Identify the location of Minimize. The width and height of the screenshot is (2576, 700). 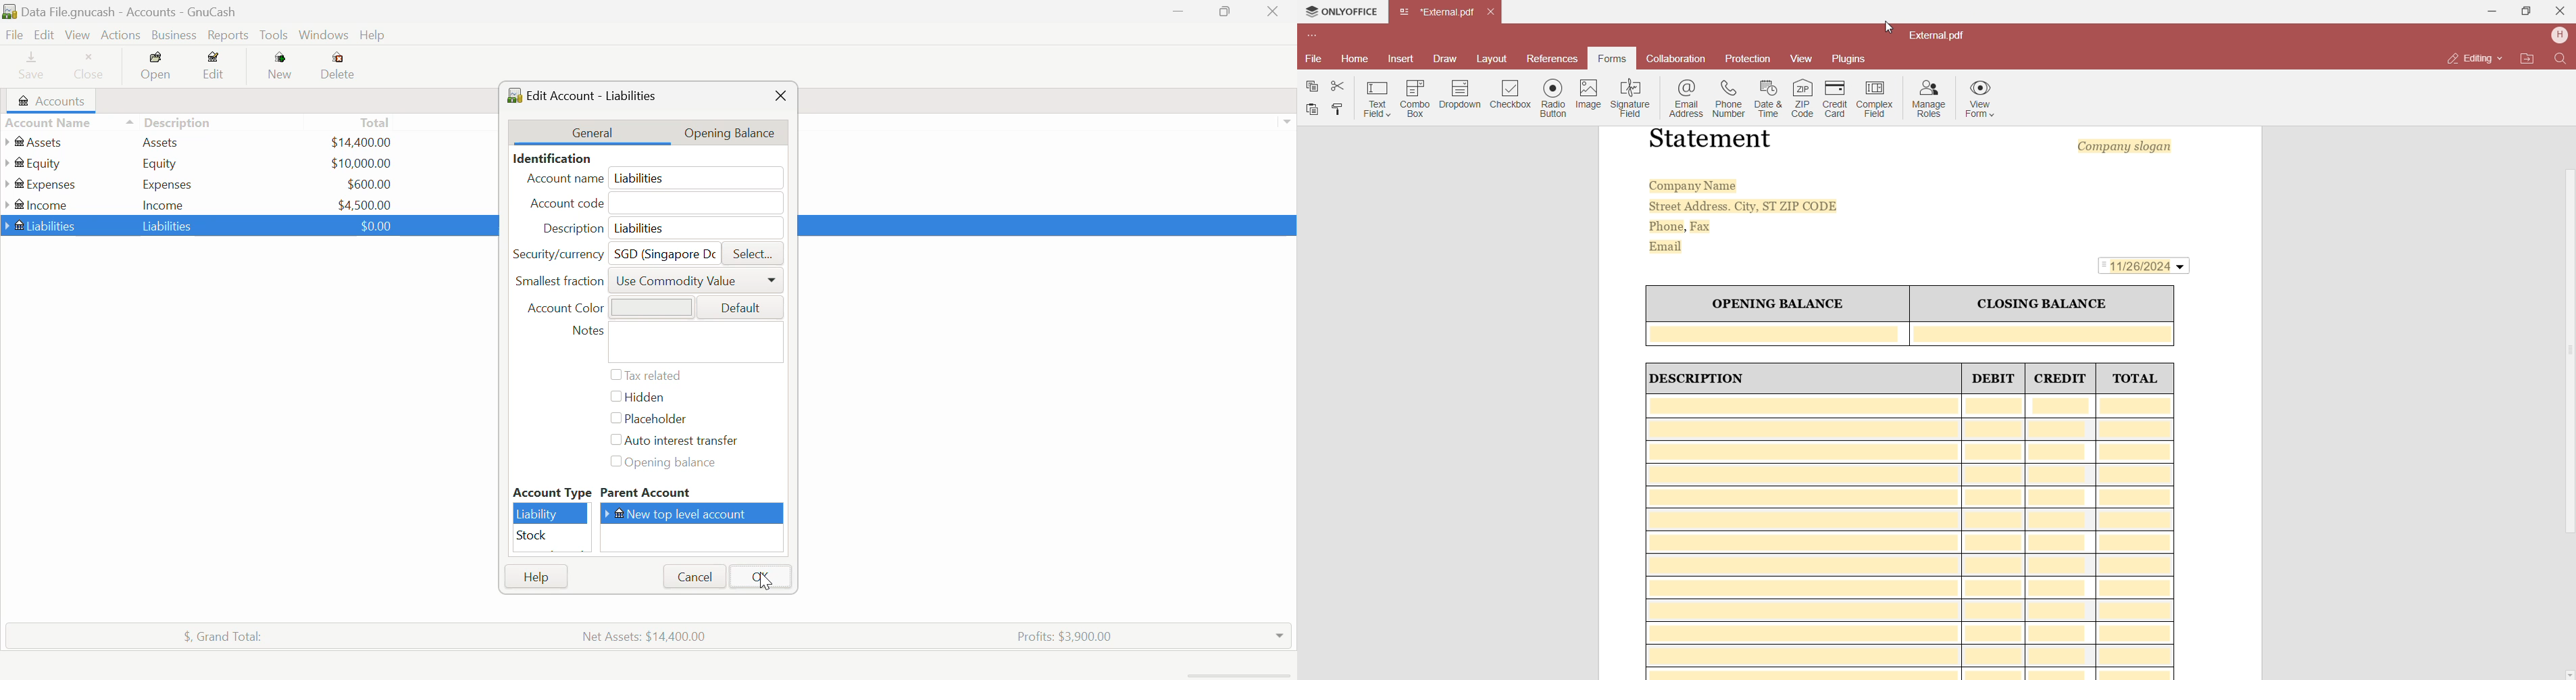
(2487, 11).